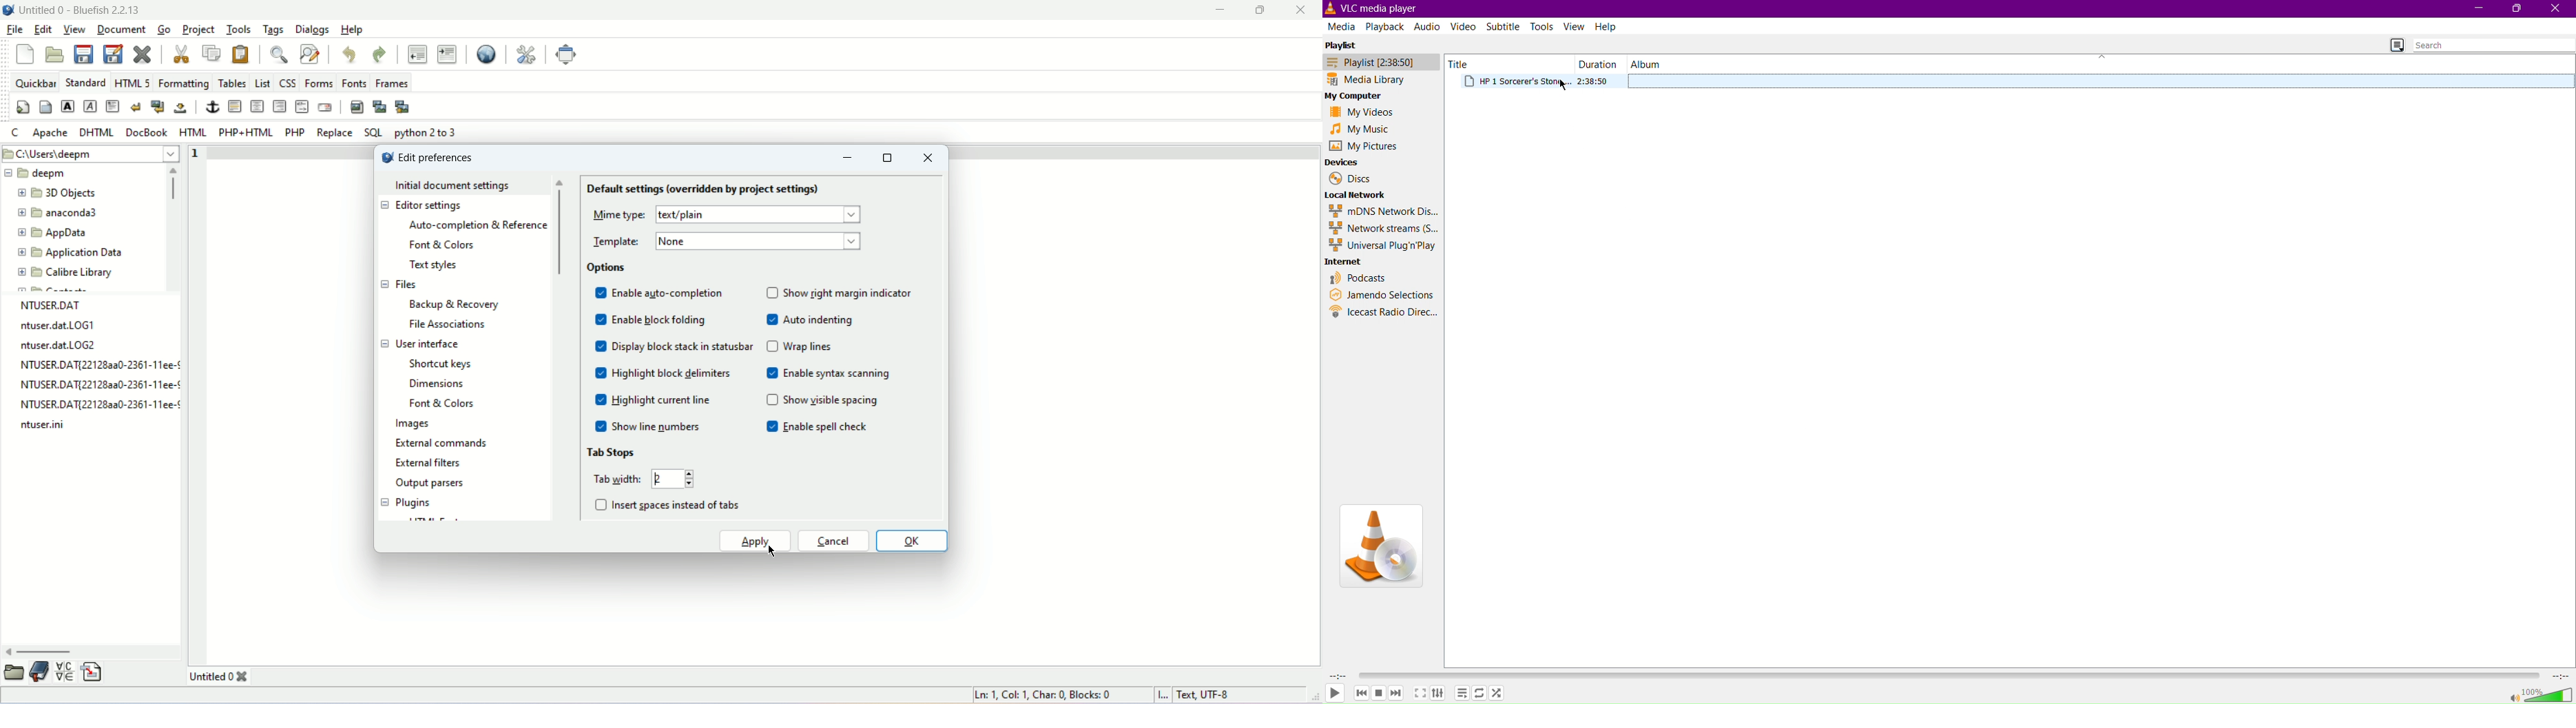  I want to click on View, so click(1575, 27).